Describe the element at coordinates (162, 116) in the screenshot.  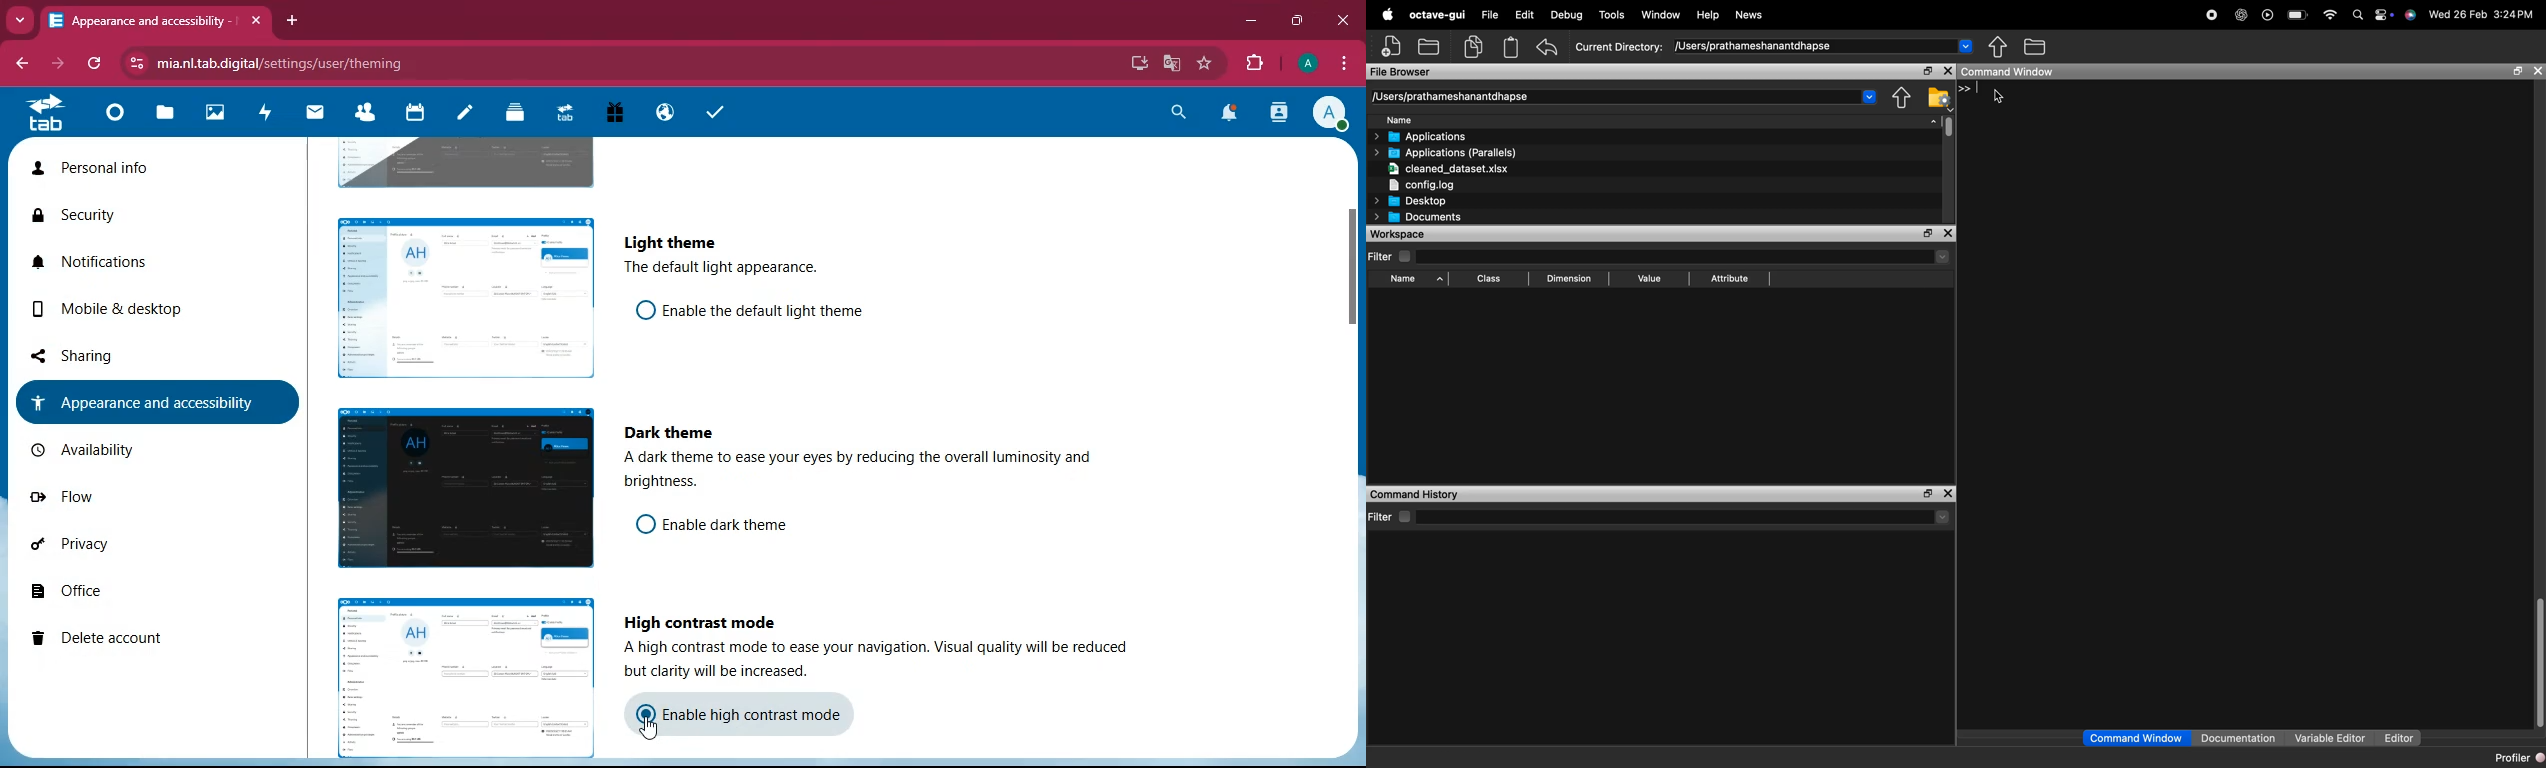
I see `files` at that location.